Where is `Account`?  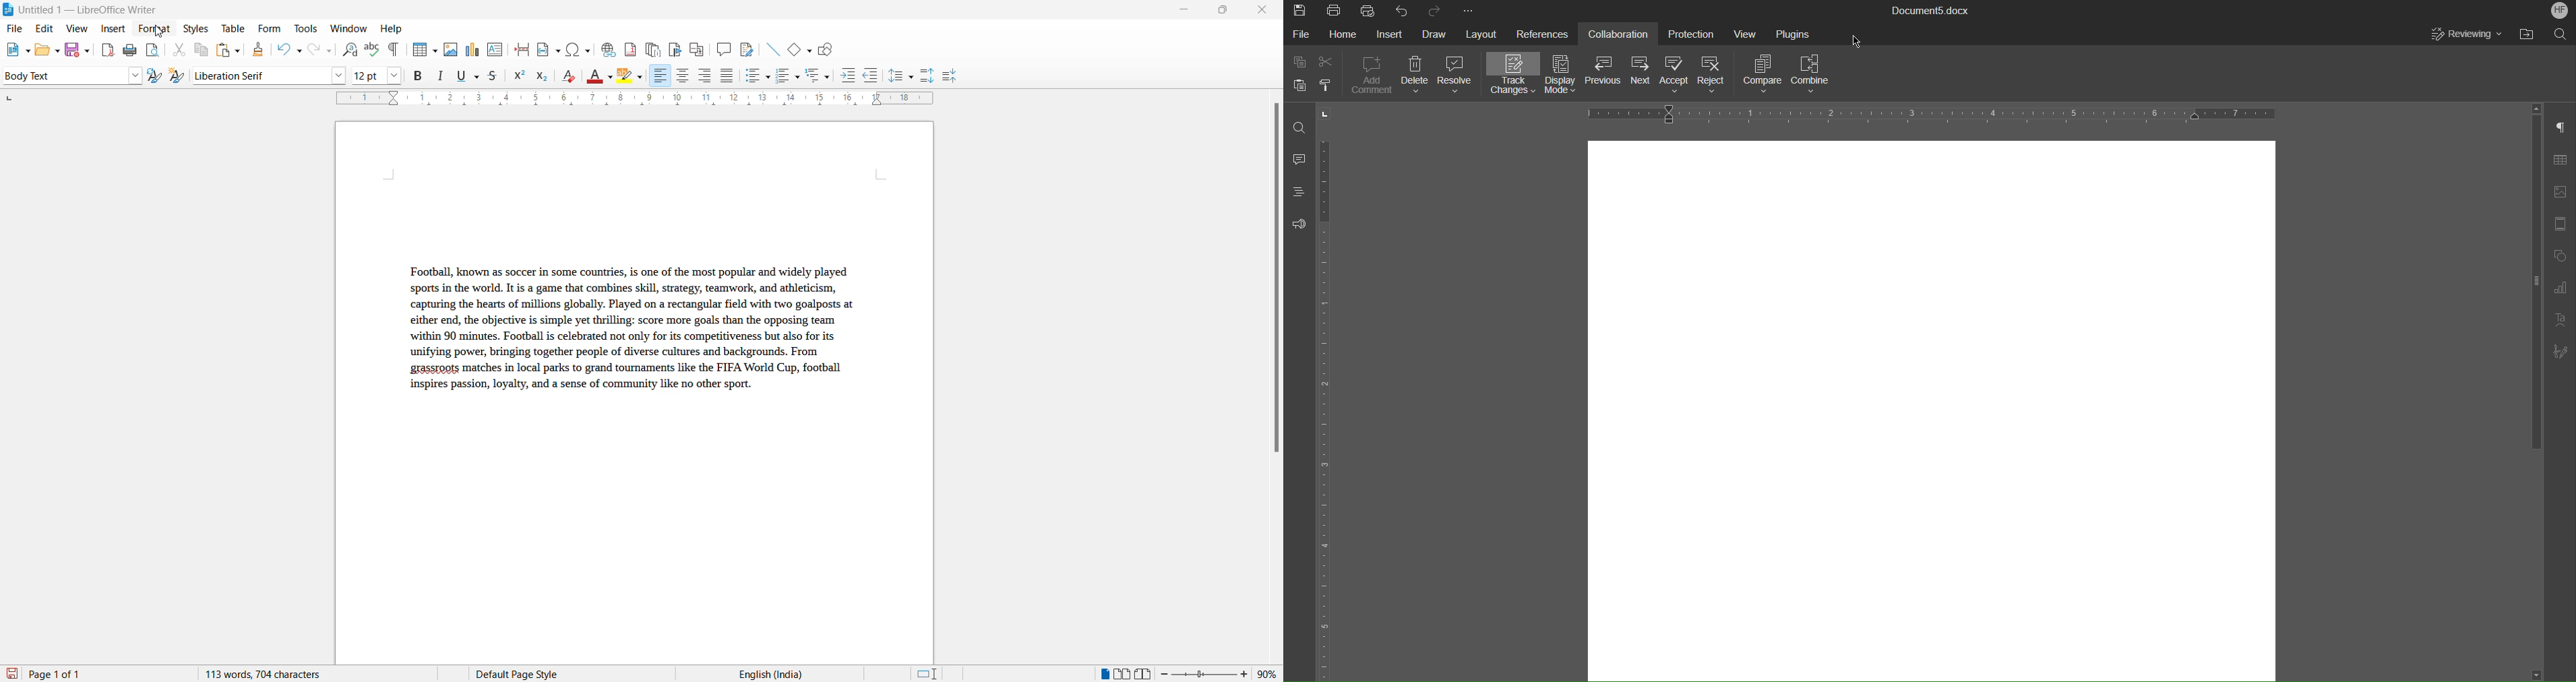 Account is located at coordinates (2558, 9).